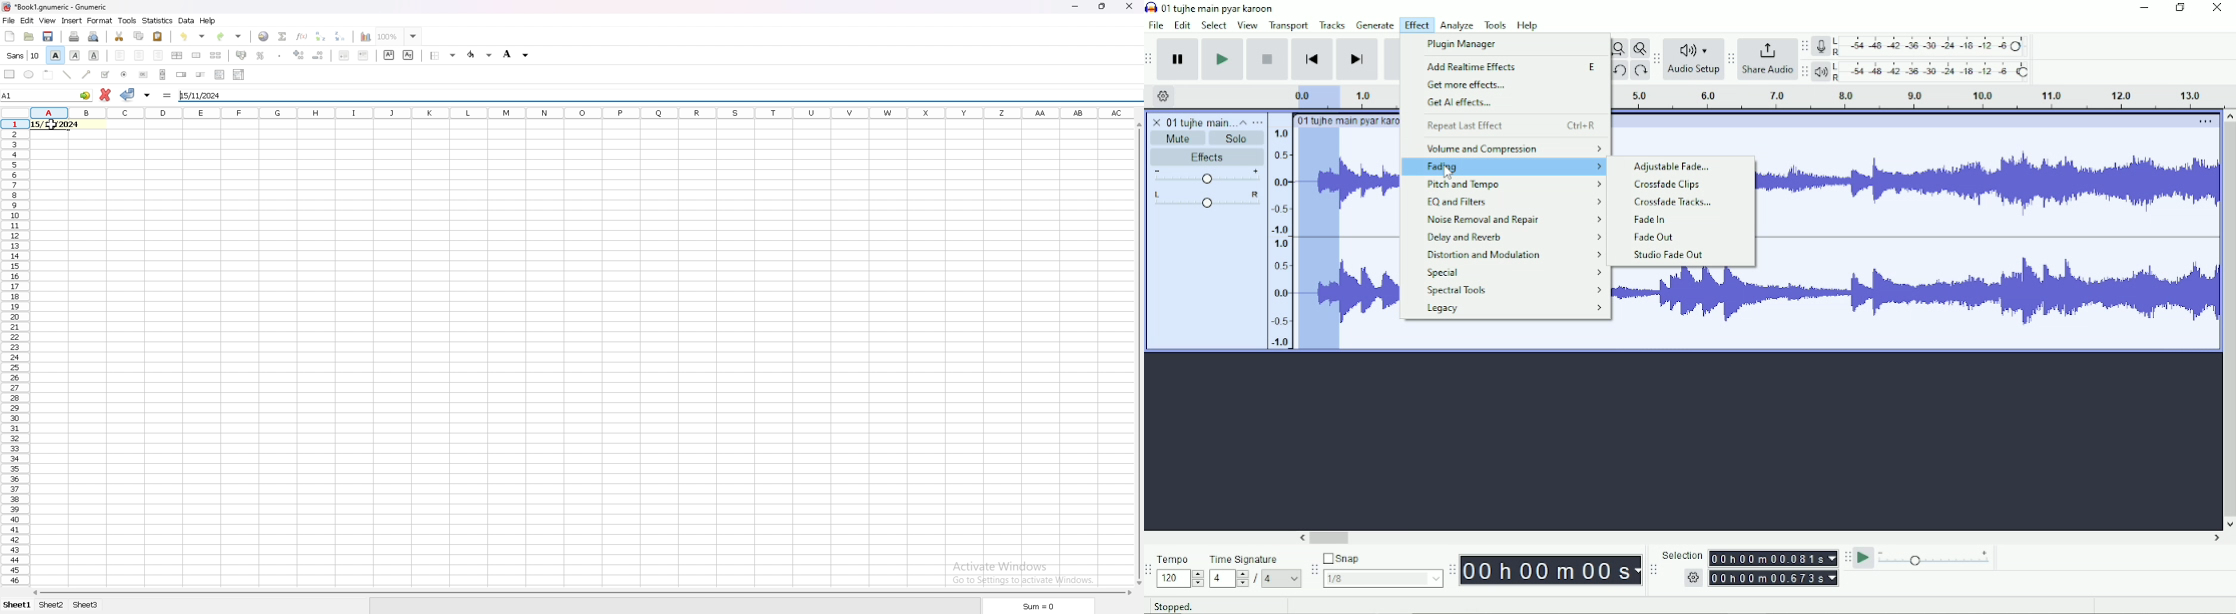  Describe the element at coordinates (1451, 570) in the screenshot. I see `Audacity time toolbar` at that location.